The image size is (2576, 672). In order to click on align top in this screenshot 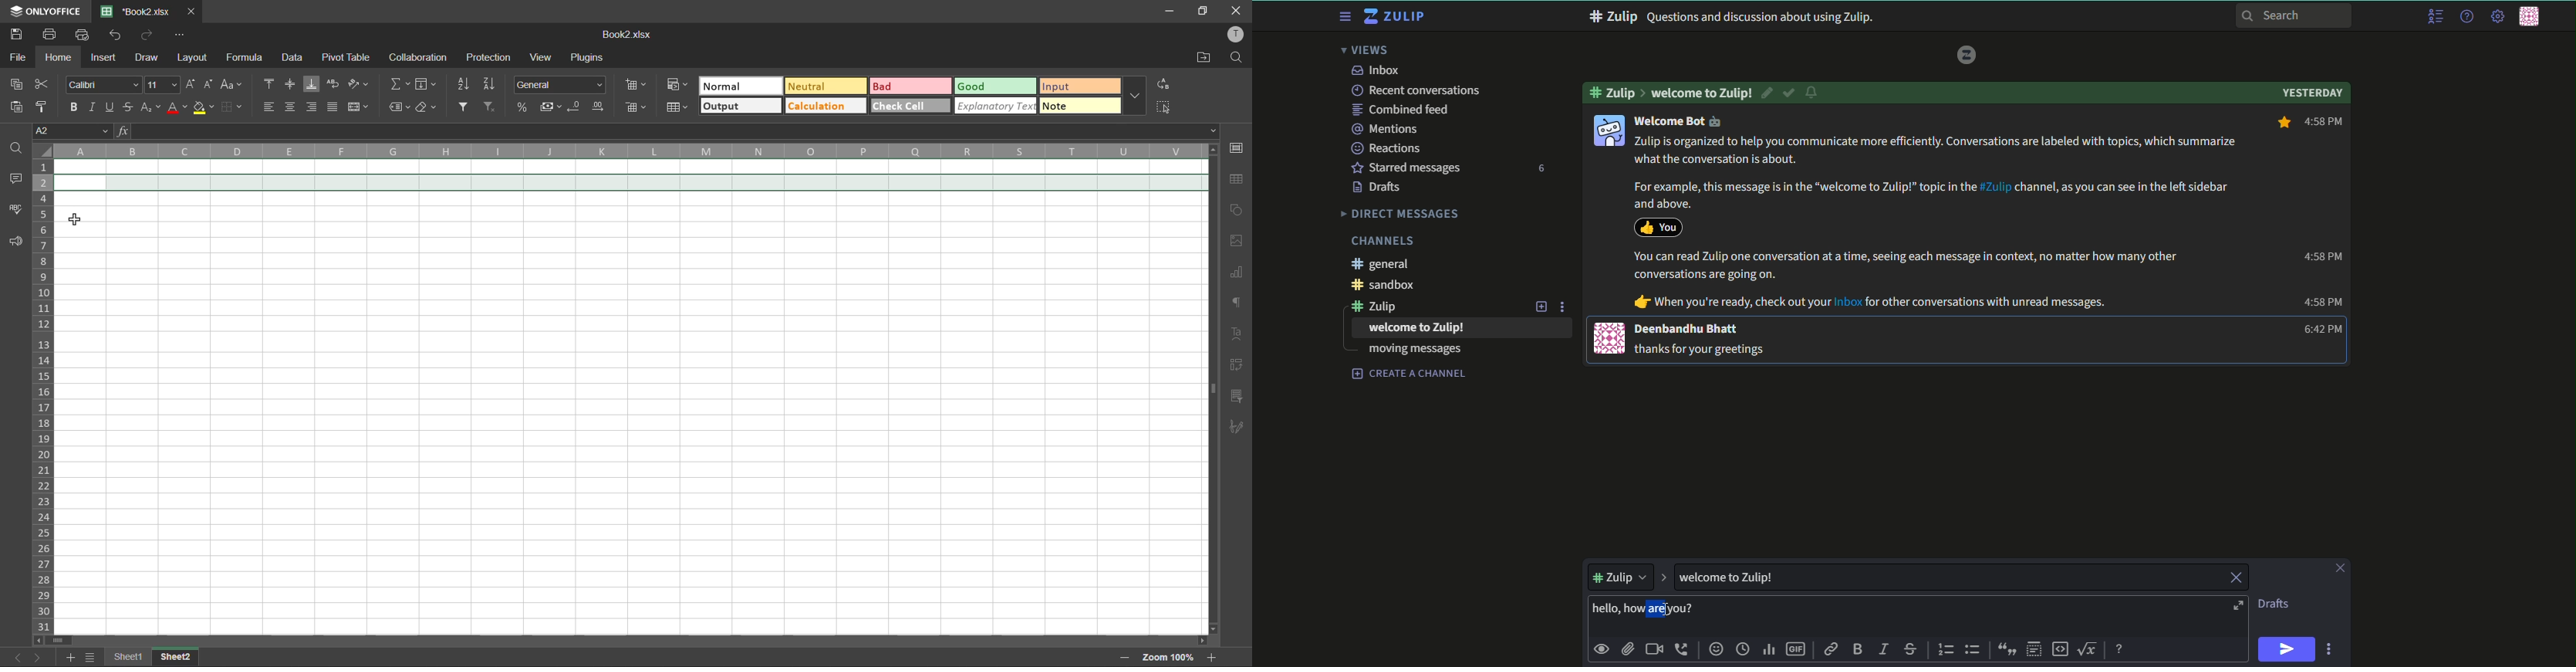, I will do `click(271, 84)`.